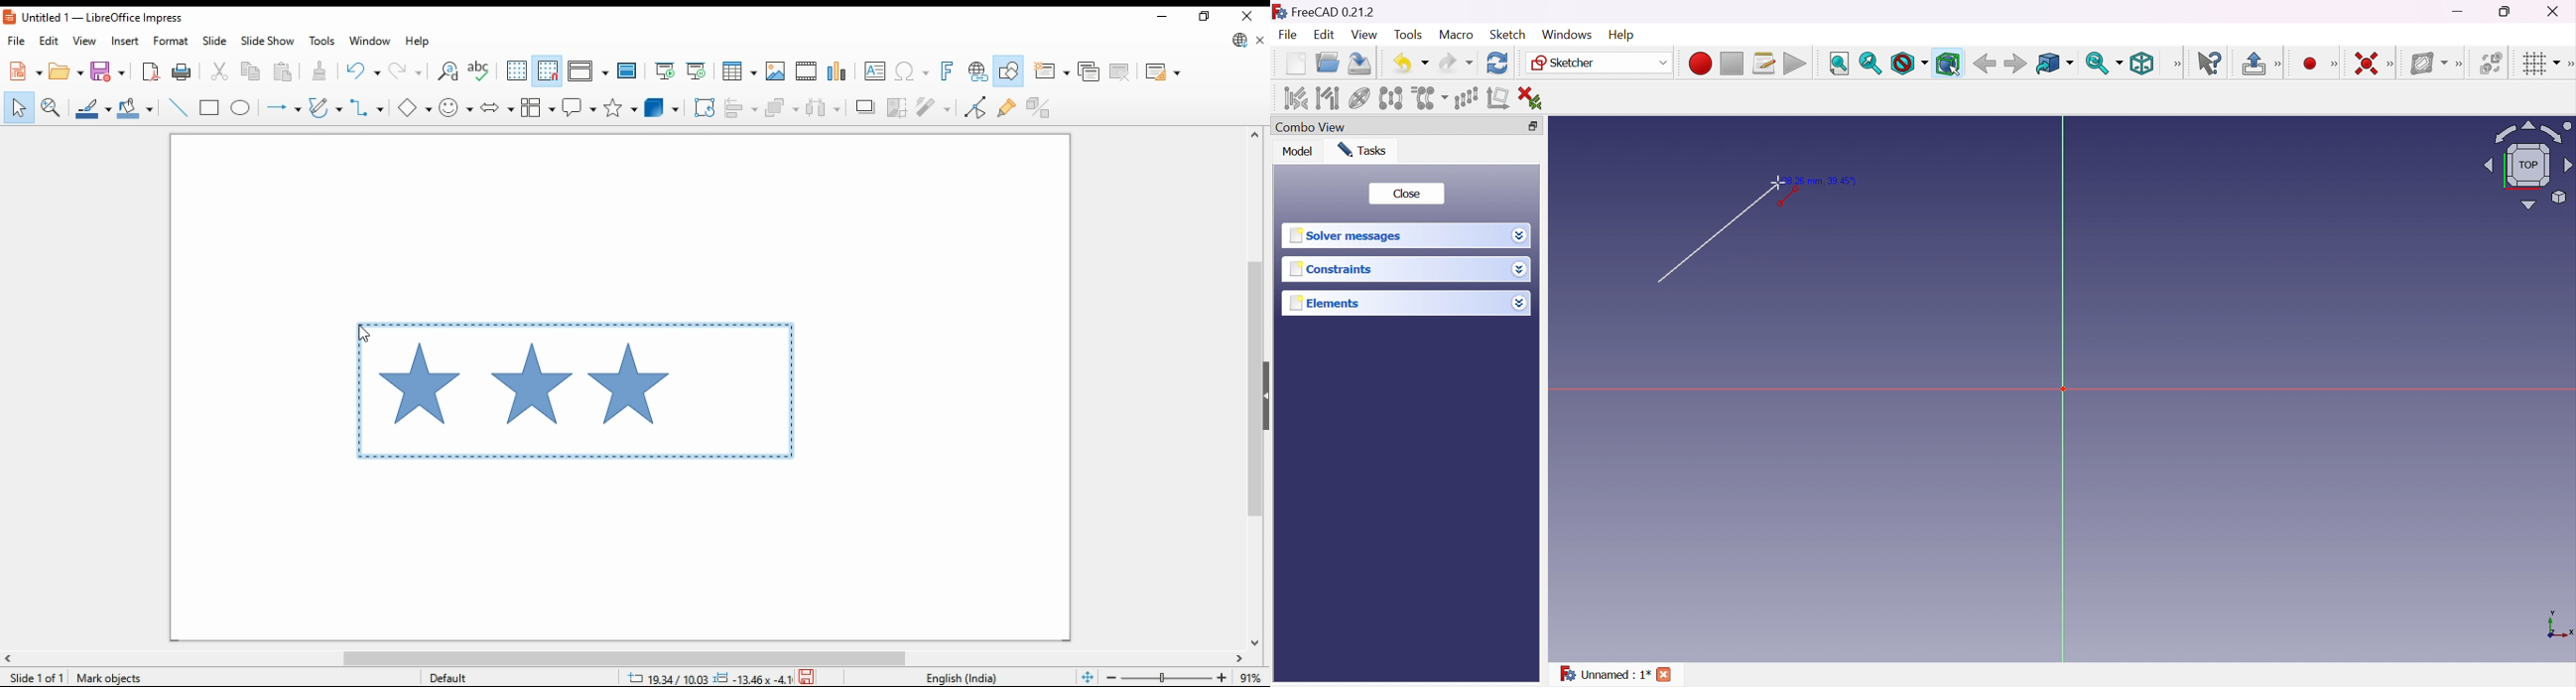 This screenshot has height=700, width=2576. I want to click on lines and arrows, so click(284, 107).